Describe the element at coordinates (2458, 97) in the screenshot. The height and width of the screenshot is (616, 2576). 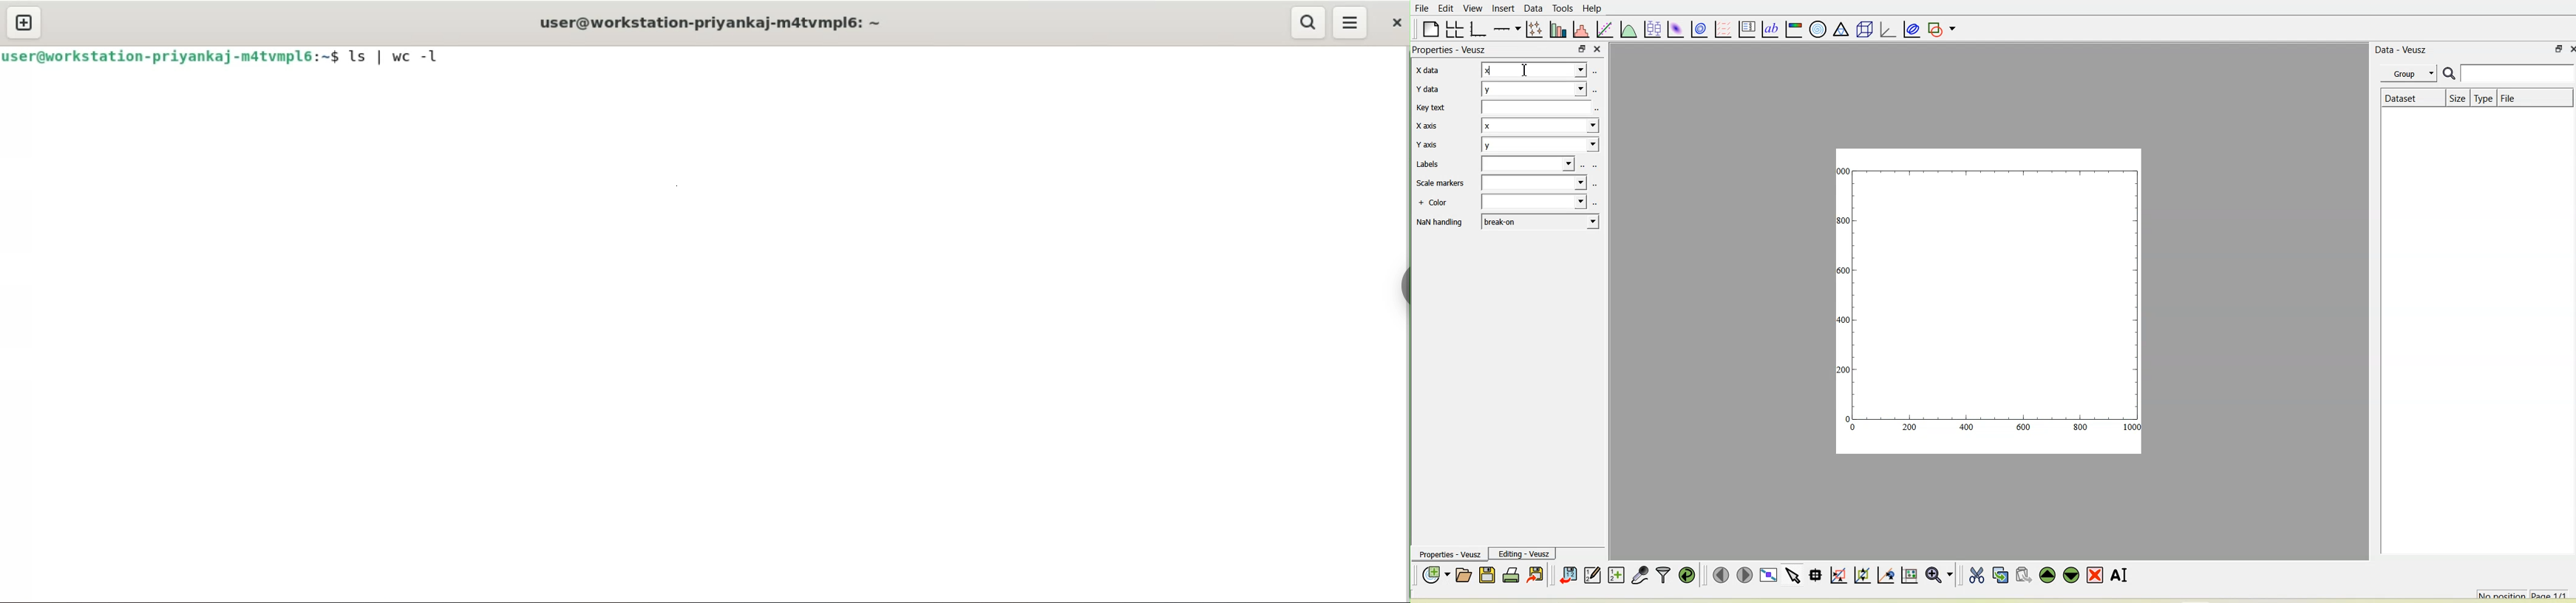
I see `Size` at that location.